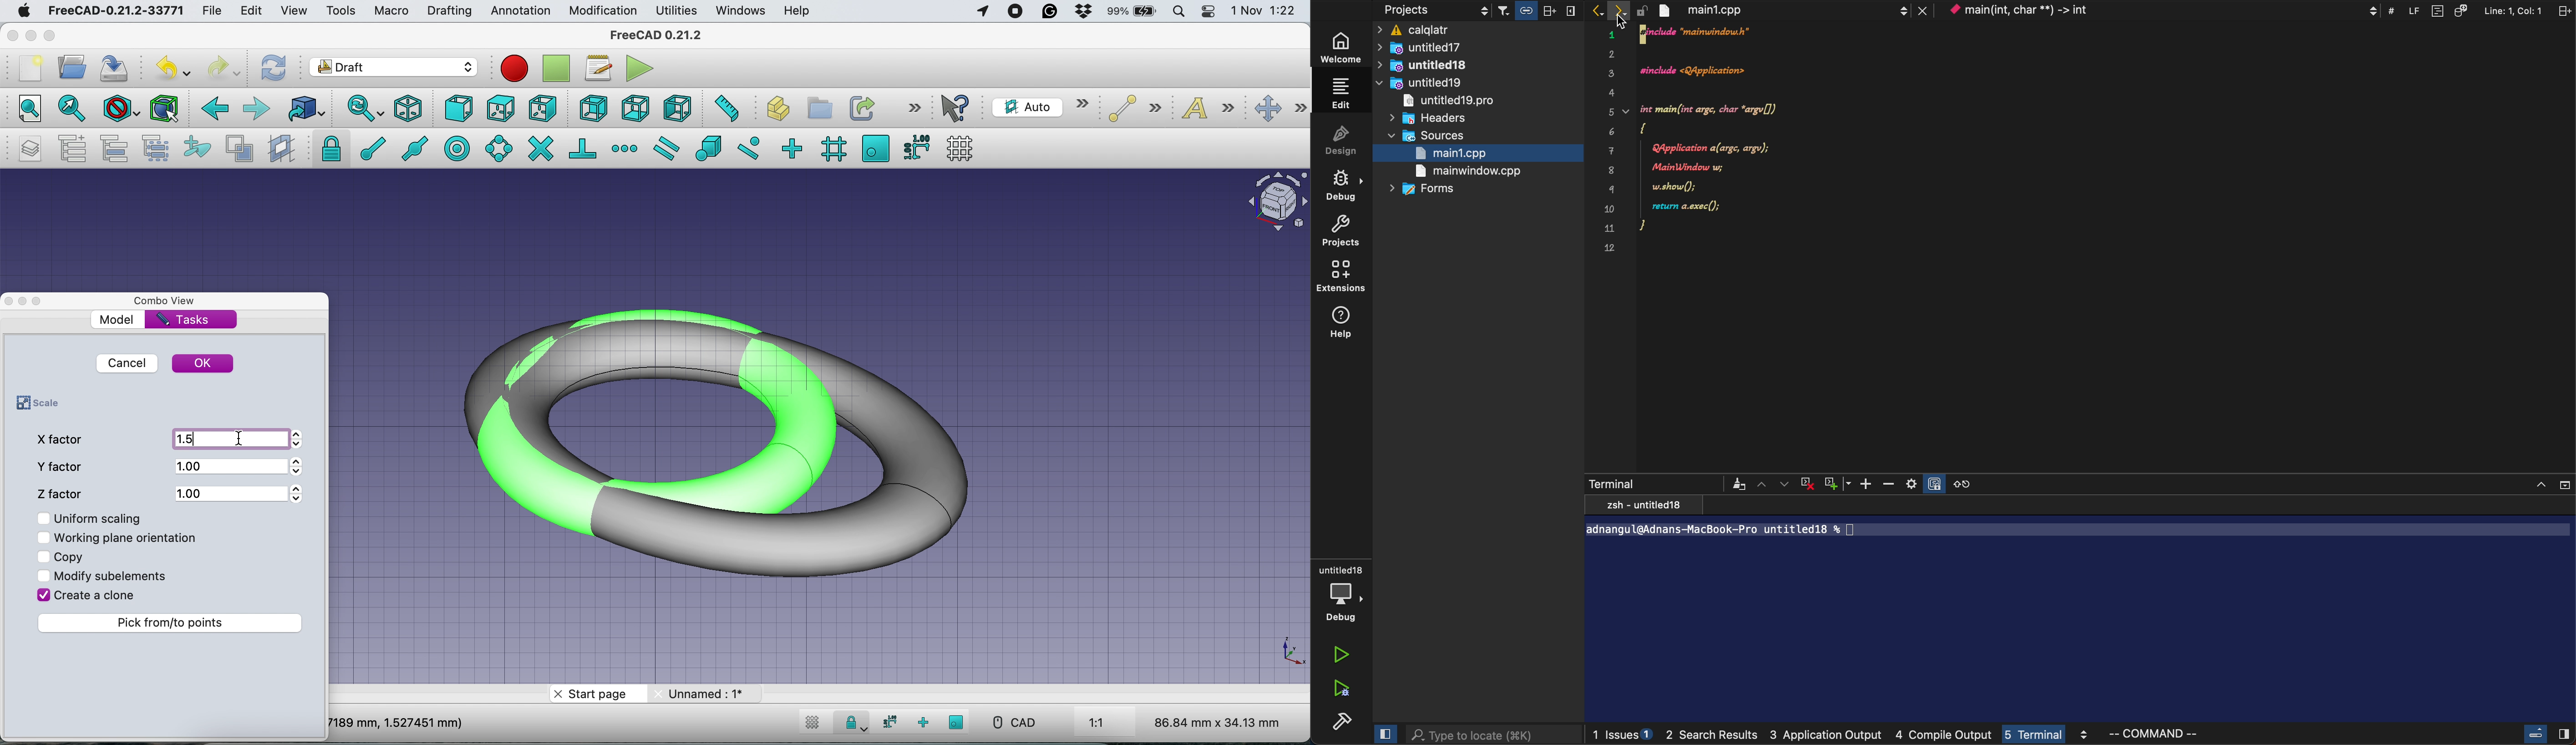  I want to click on manage layers, so click(32, 148).